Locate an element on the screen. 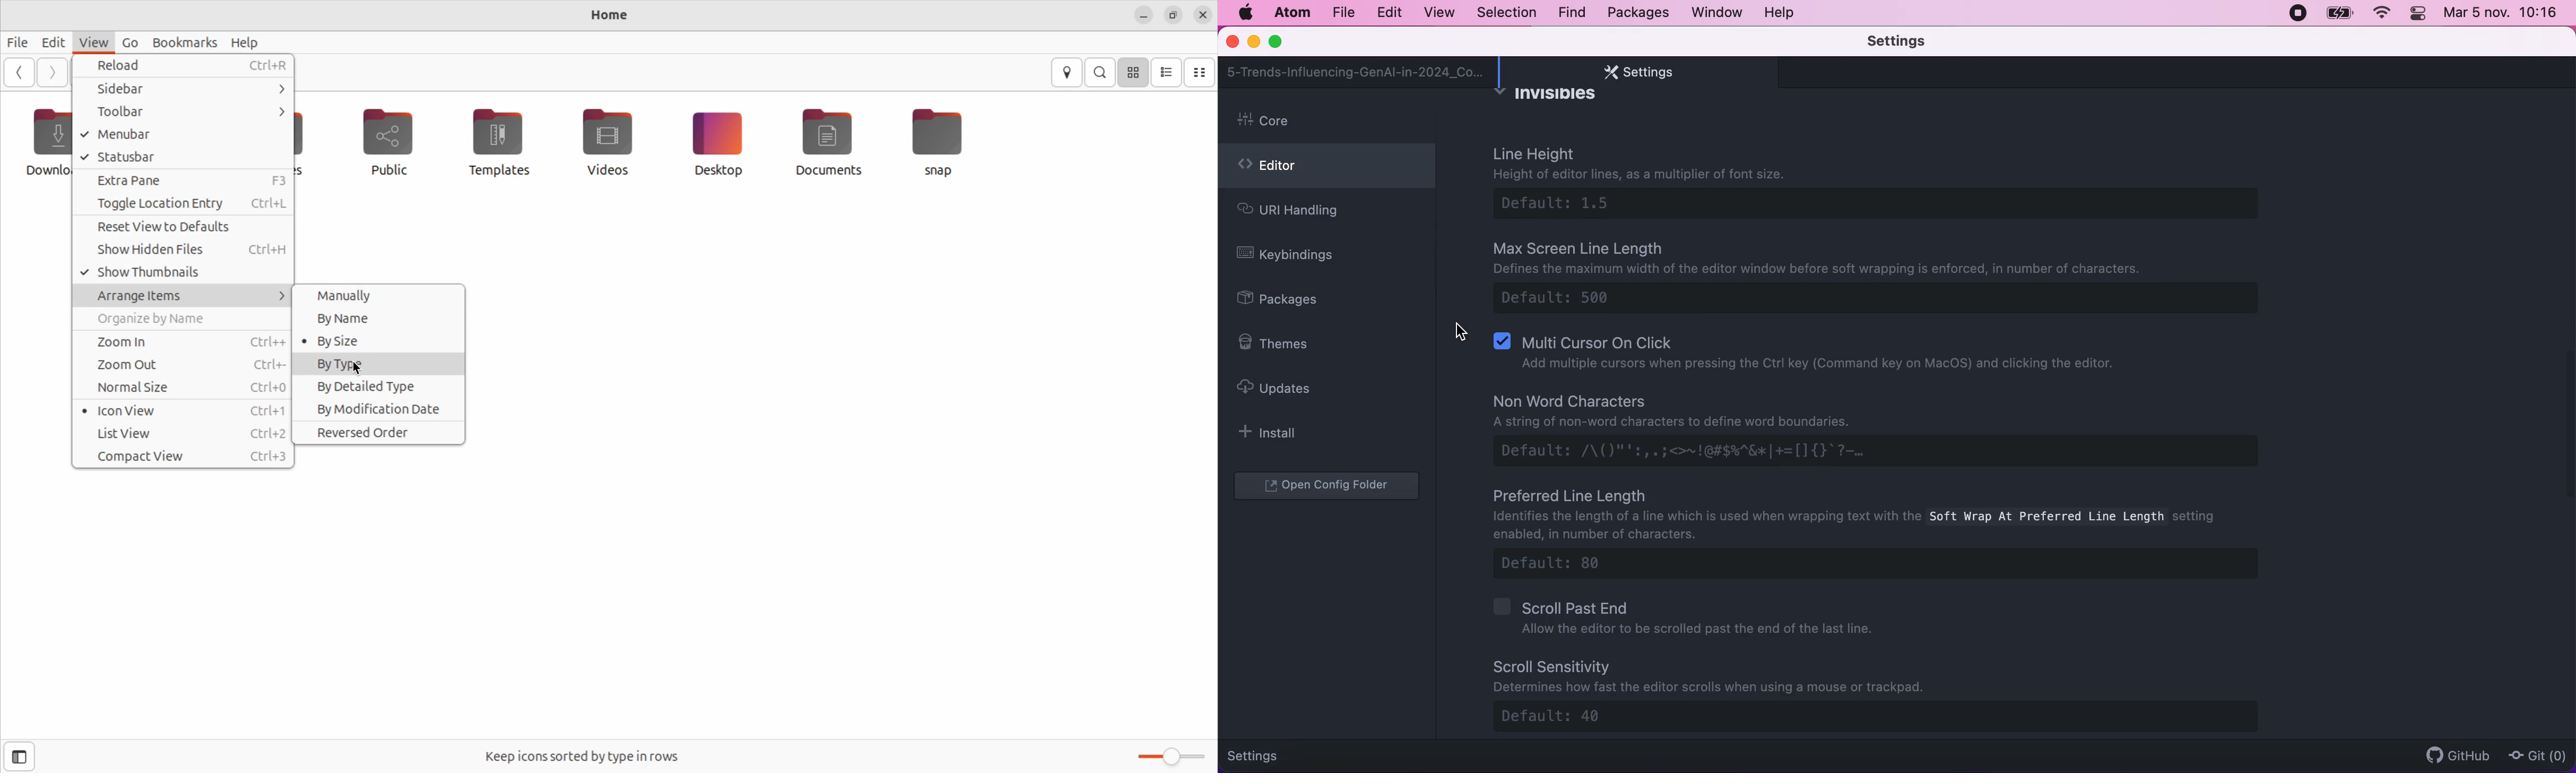 This screenshot has width=2576, height=784. mac logo is located at coordinates (1245, 13).